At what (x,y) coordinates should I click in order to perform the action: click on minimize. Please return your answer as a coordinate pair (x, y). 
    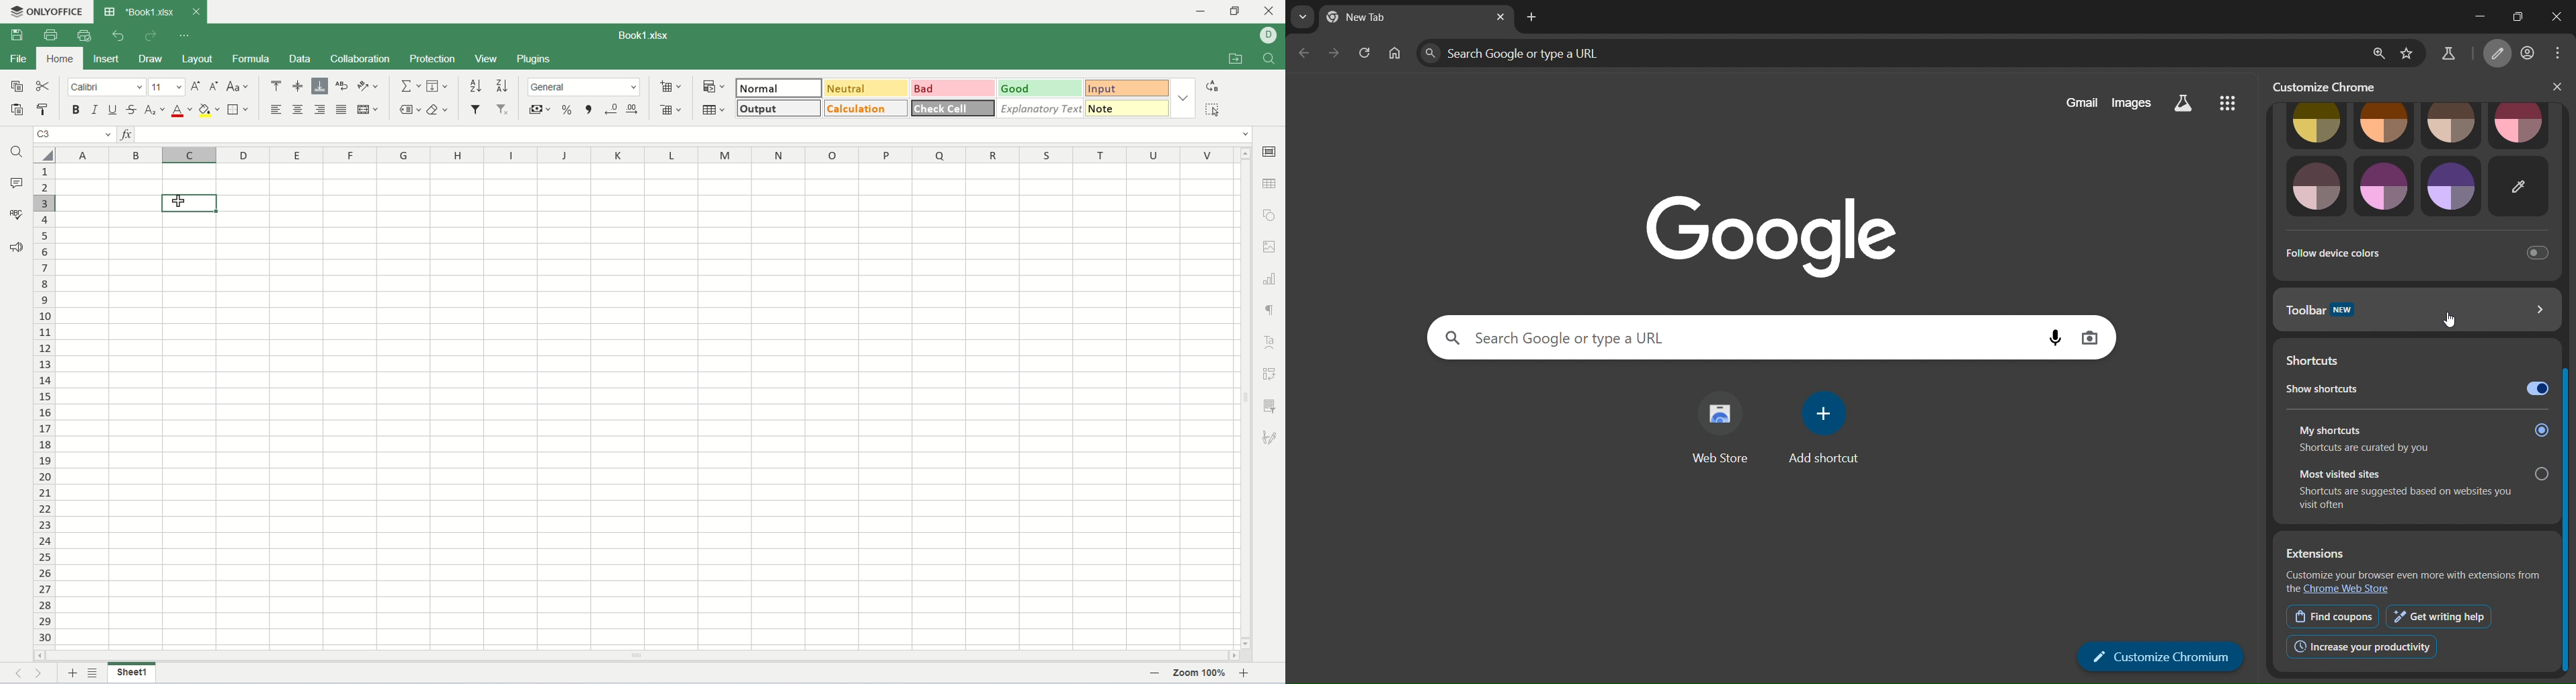
    Looking at the image, I should click on (1199, 10).